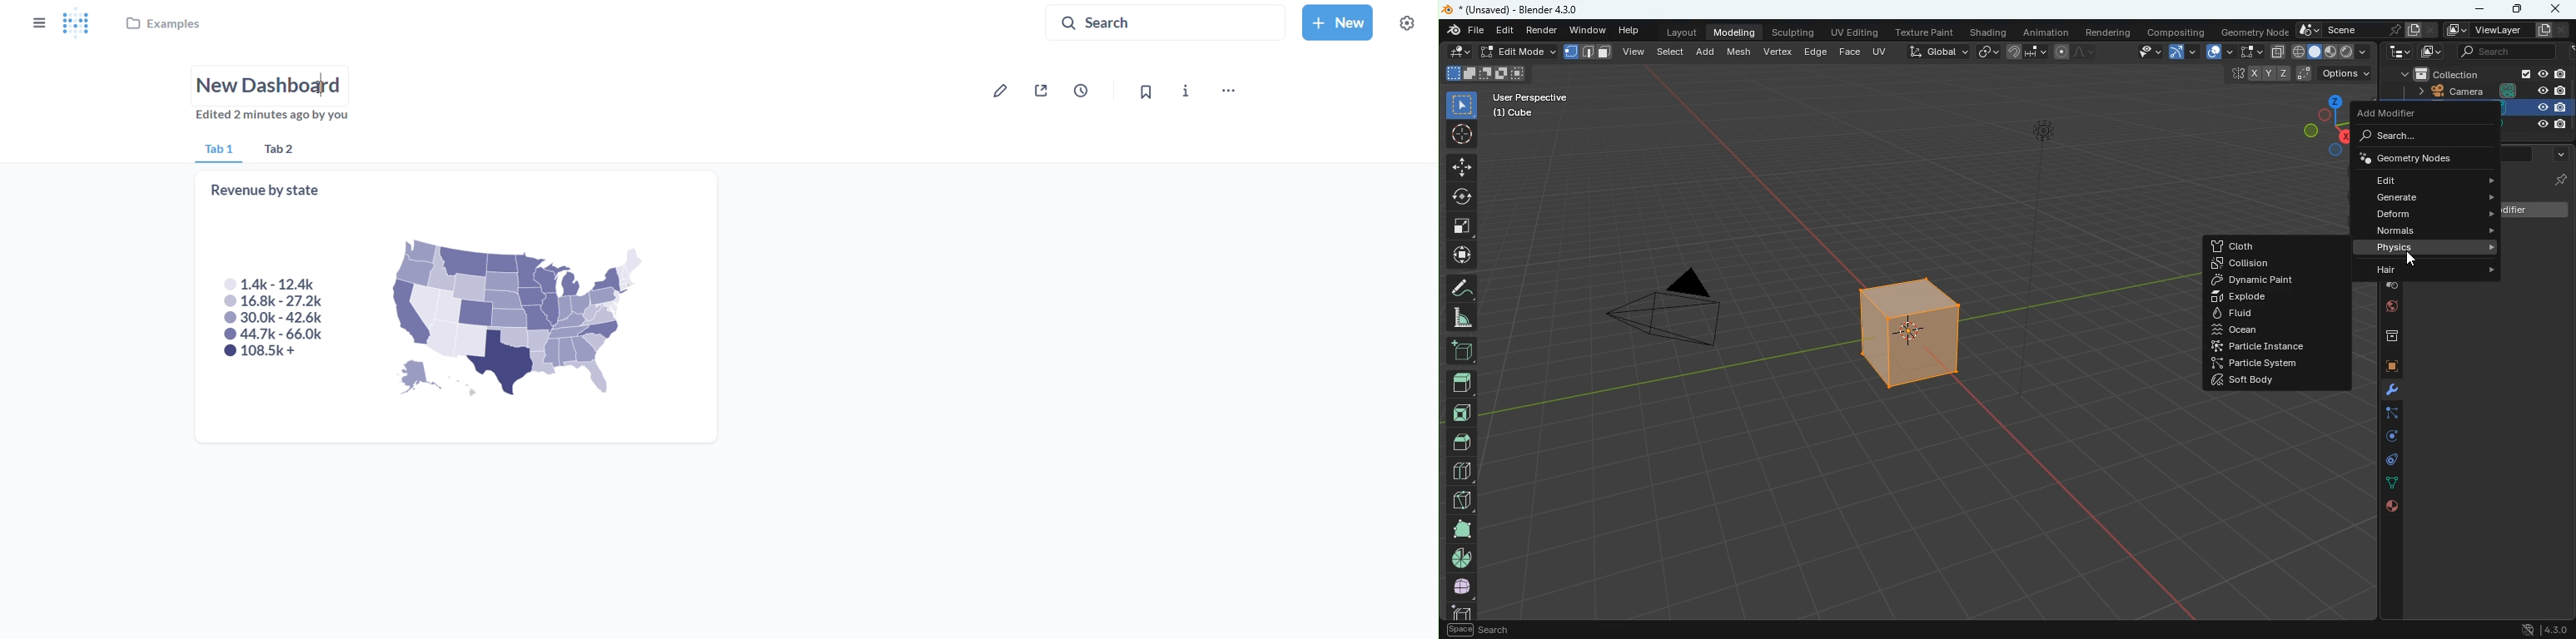 The width and height of the screenshot is (2576, 644). Describe the element at coordinates (2423, 157) in the screenshot. I see `geometry nodes` at that location.